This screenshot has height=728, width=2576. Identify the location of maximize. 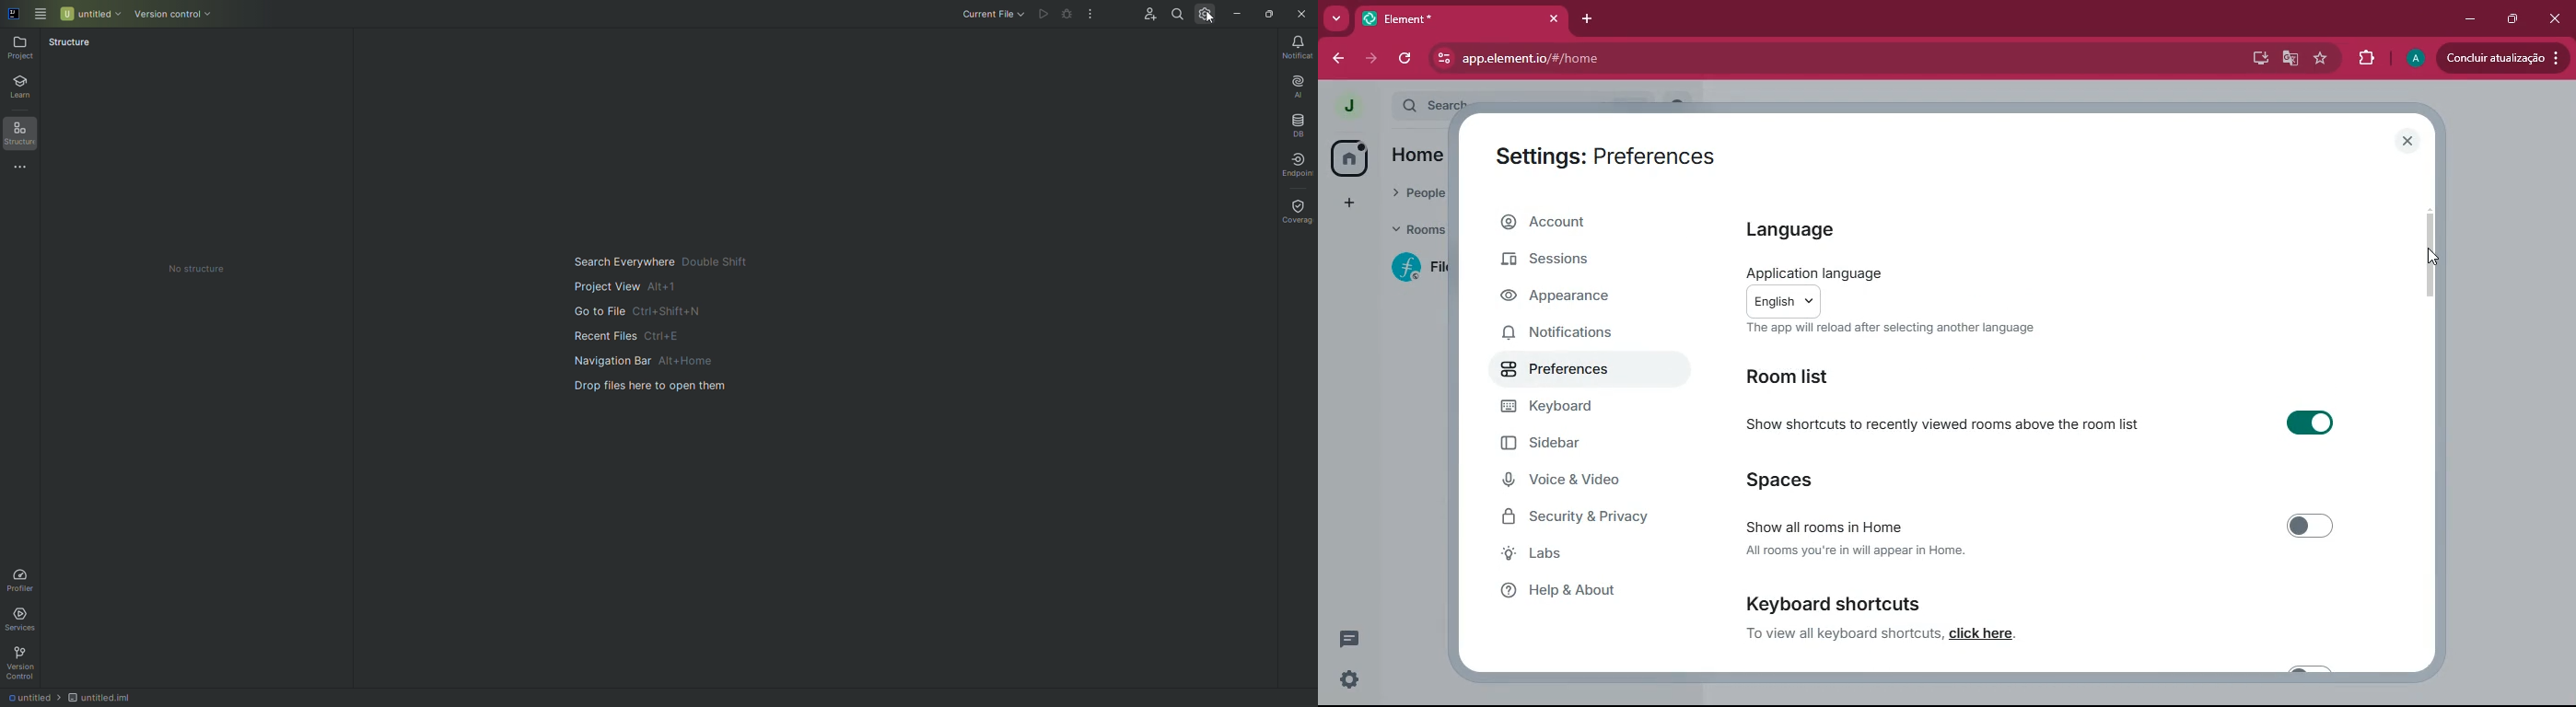
(2512, 20).